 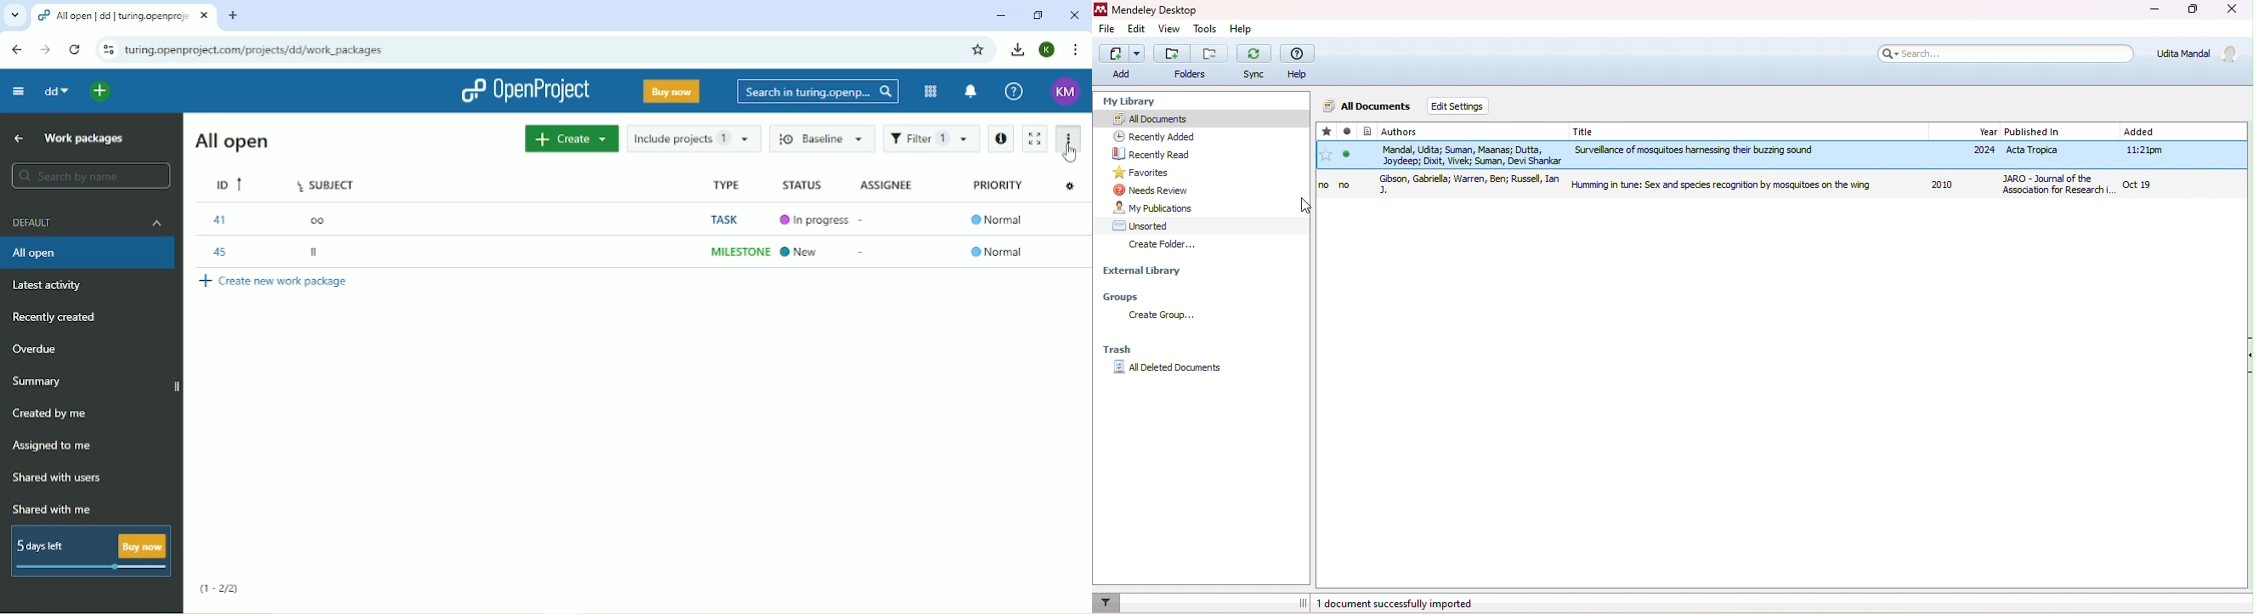 I want to click on close, so click(x=2231, y=9).